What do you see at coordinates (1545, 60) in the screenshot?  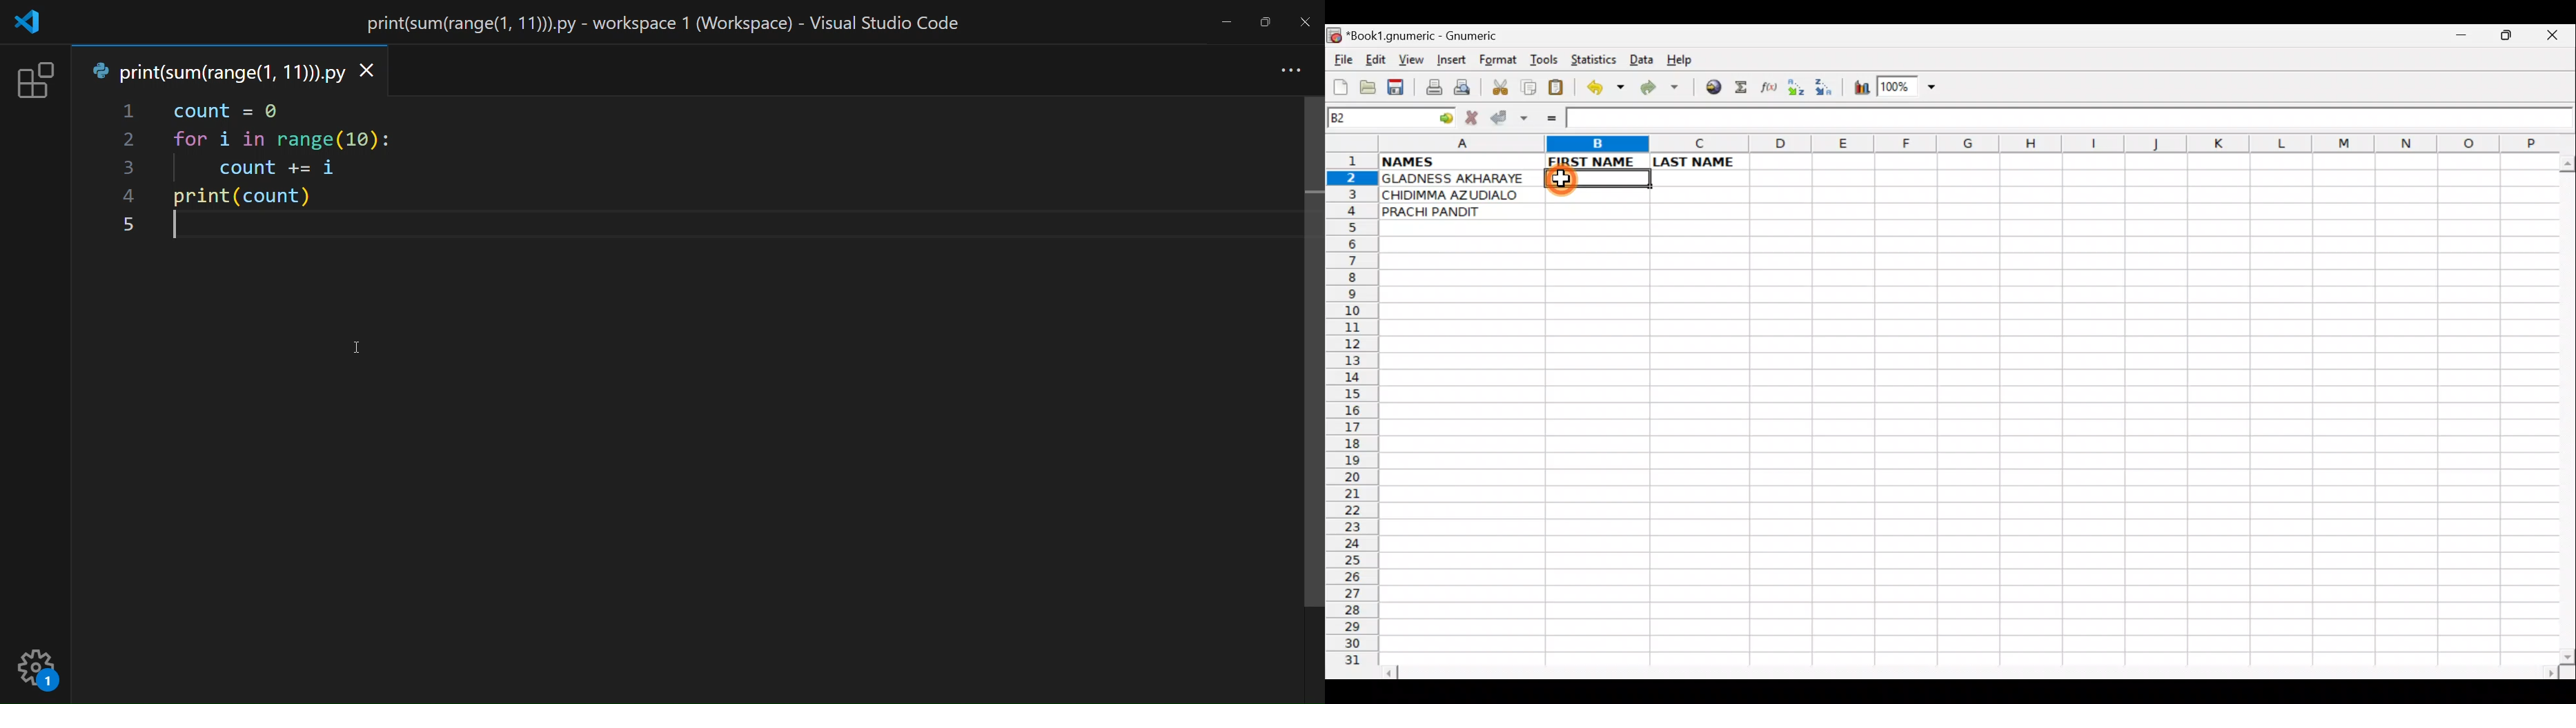 I see `Tools` at bounding box center [1545, 60].